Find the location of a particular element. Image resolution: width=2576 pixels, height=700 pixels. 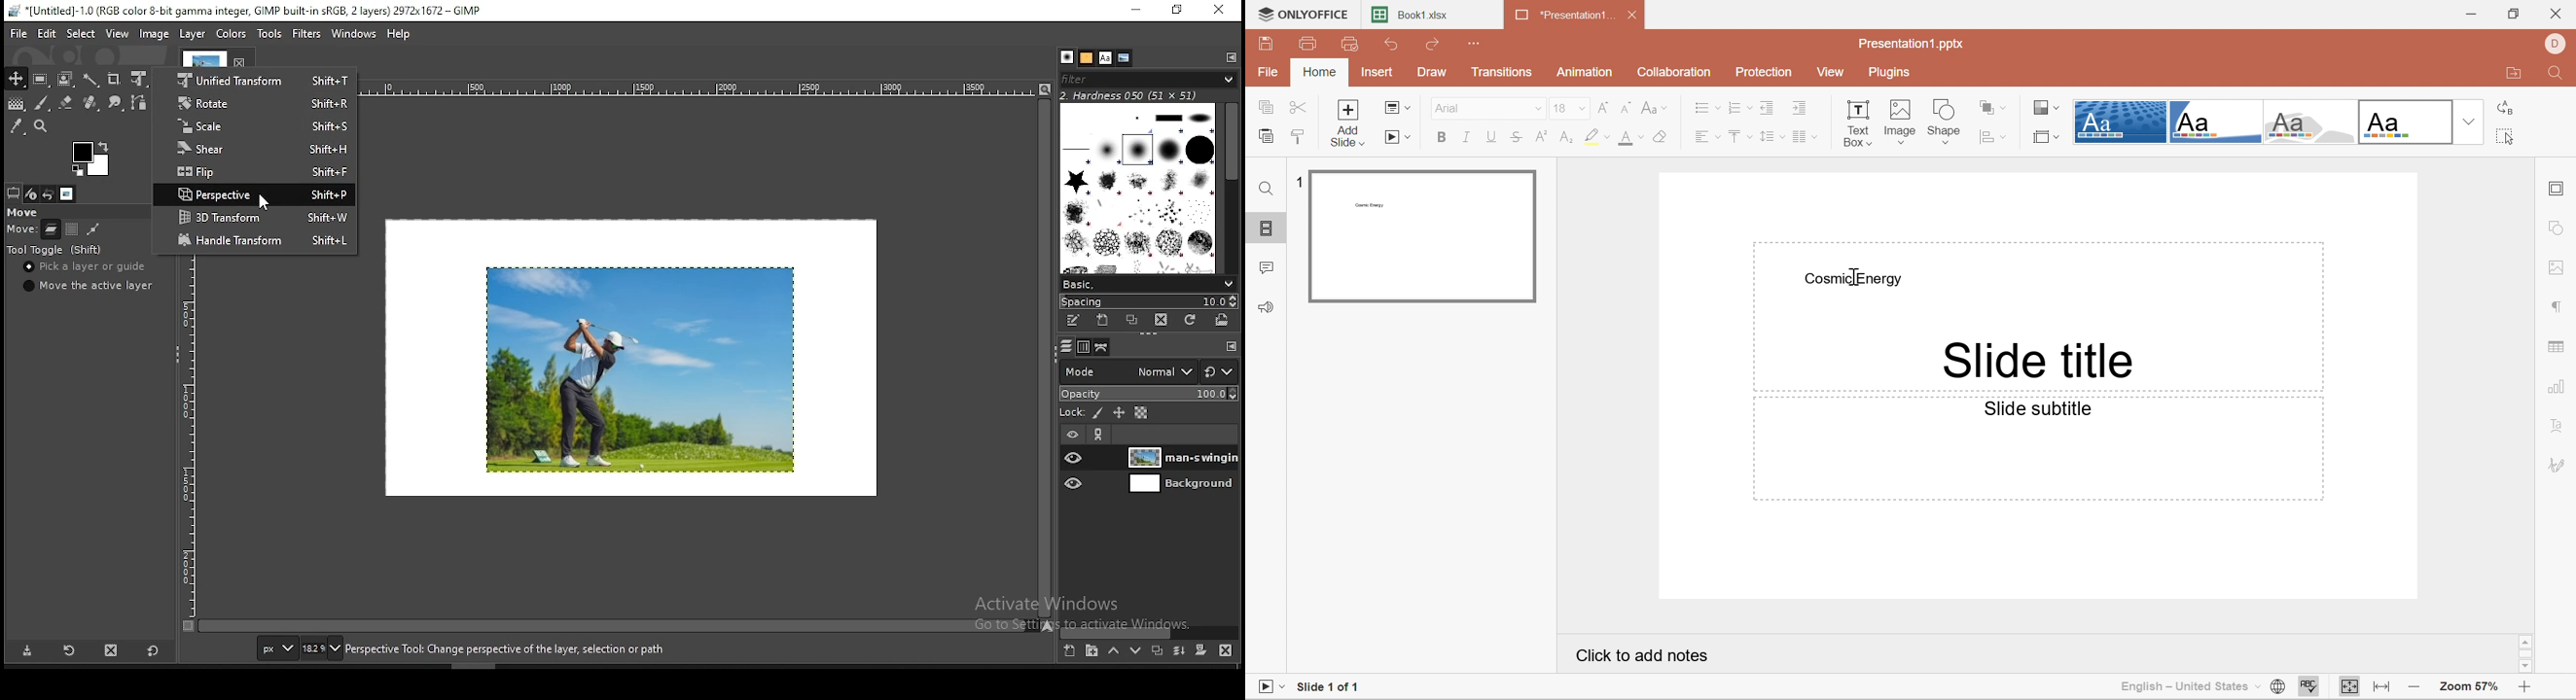

Text Art settings is located at coordinates (2561, 428).